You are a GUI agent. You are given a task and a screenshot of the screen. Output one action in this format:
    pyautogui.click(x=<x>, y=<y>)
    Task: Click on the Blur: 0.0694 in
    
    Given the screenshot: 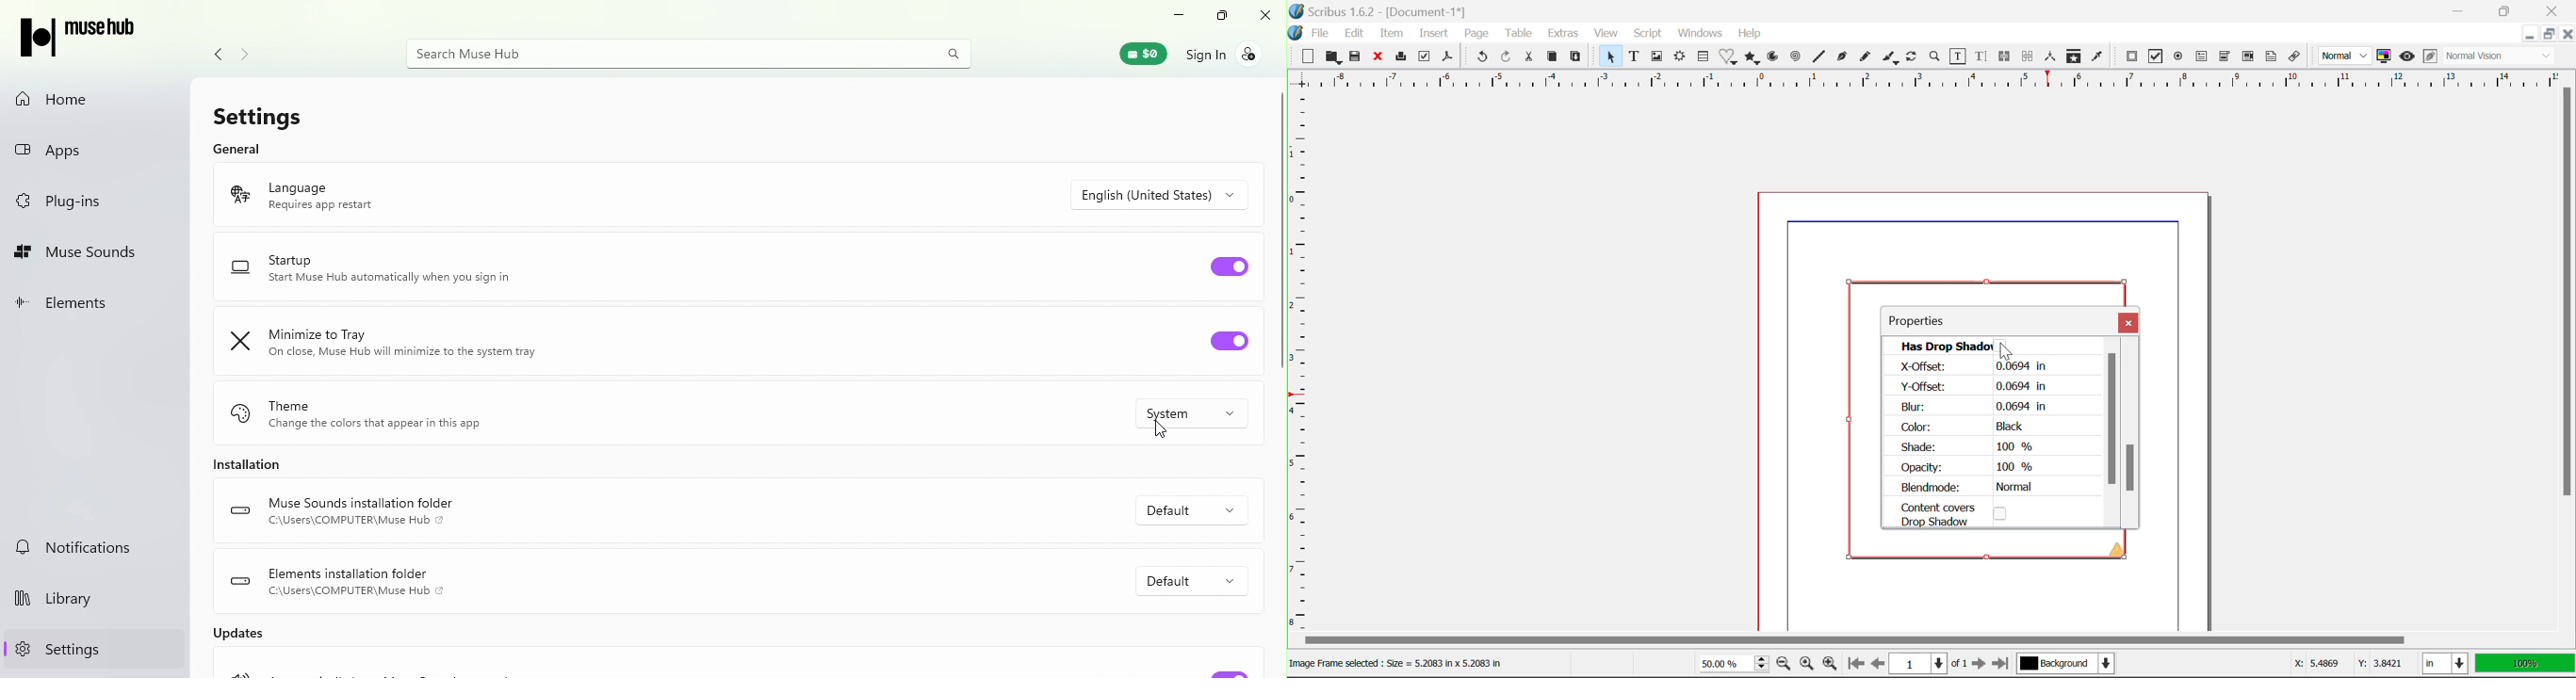 What is the action you would take?
    pyautogui.click(x=1974, y=406)
    